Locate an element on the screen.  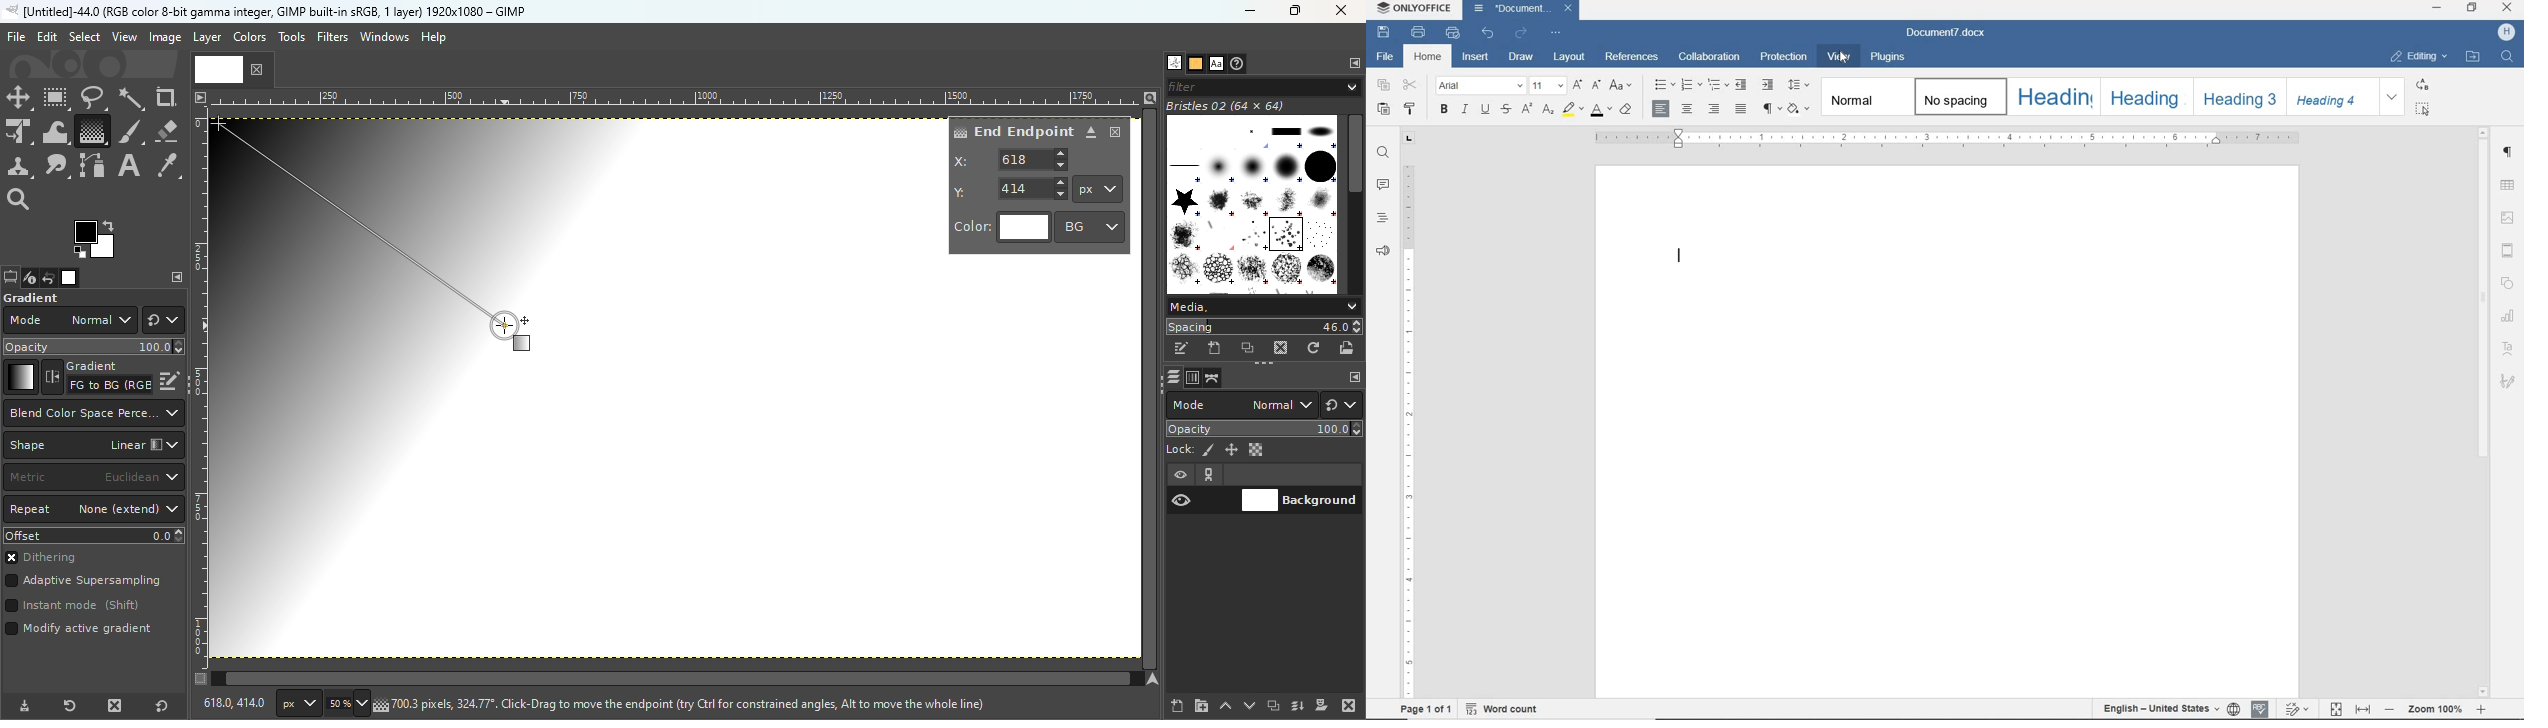
Create a new layer and add it to the image is located at coordinates (1178, 706).